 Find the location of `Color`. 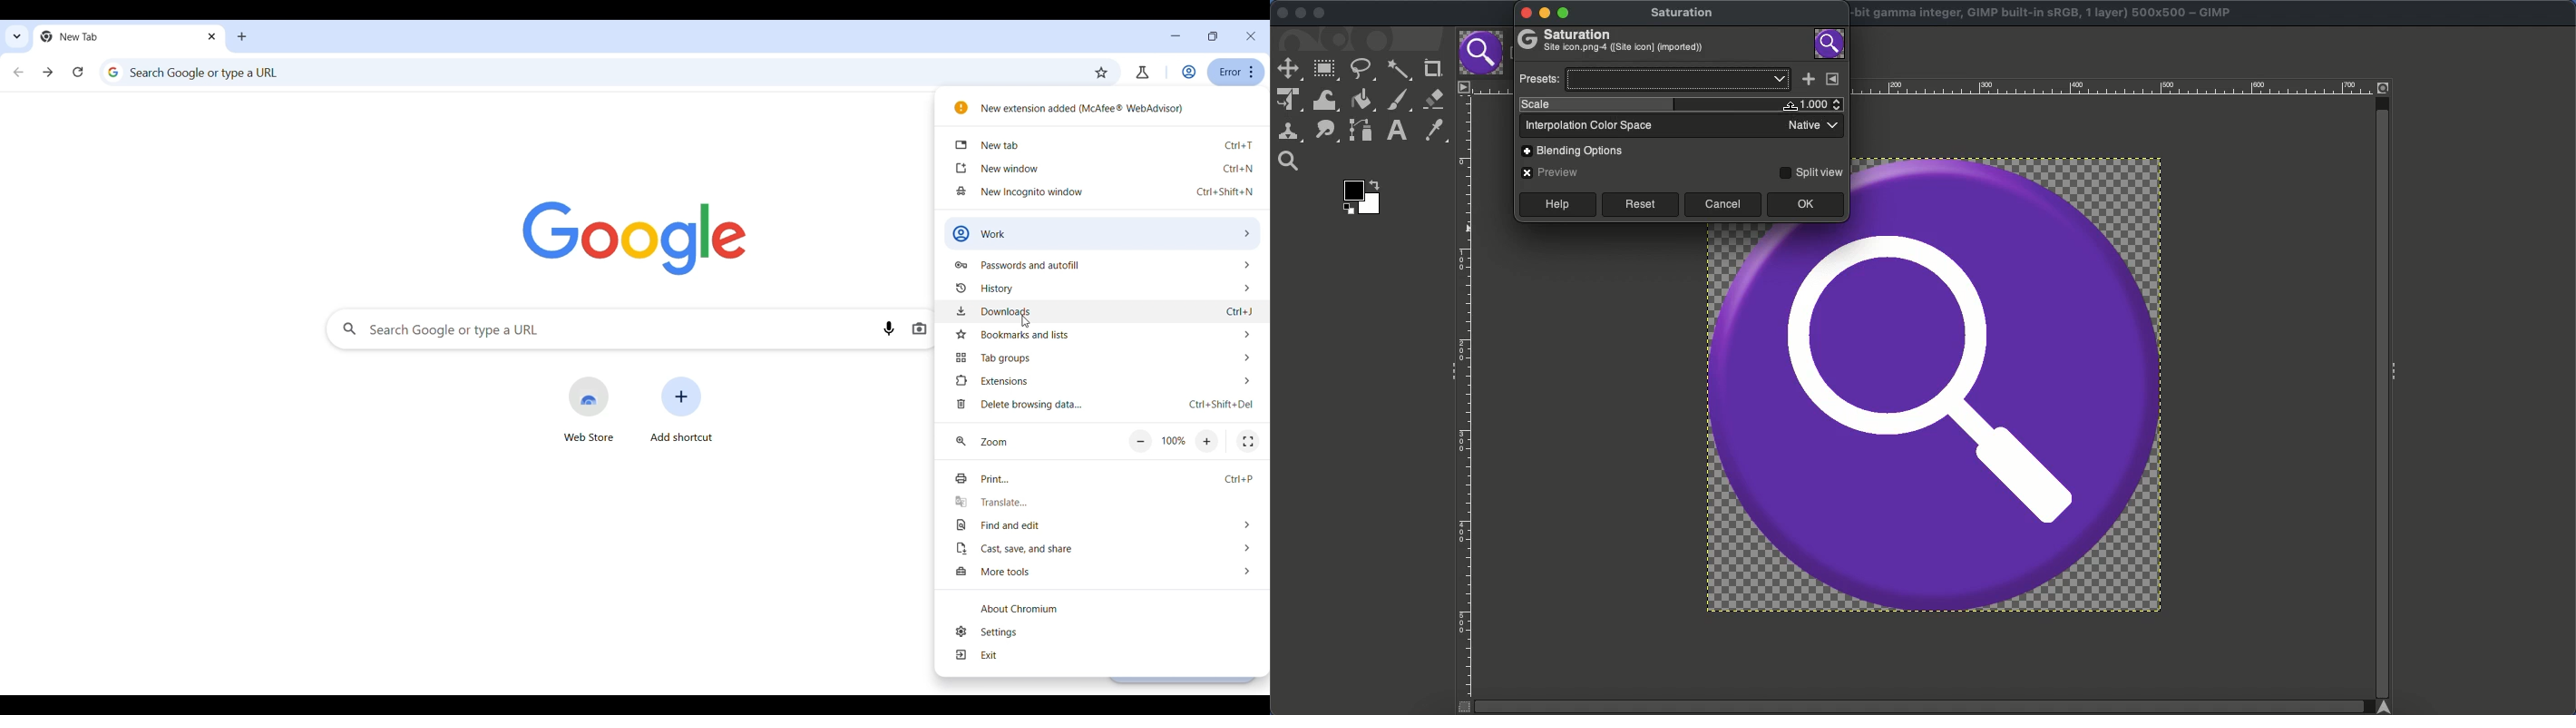

Color is located at coordinates (1363, 196).